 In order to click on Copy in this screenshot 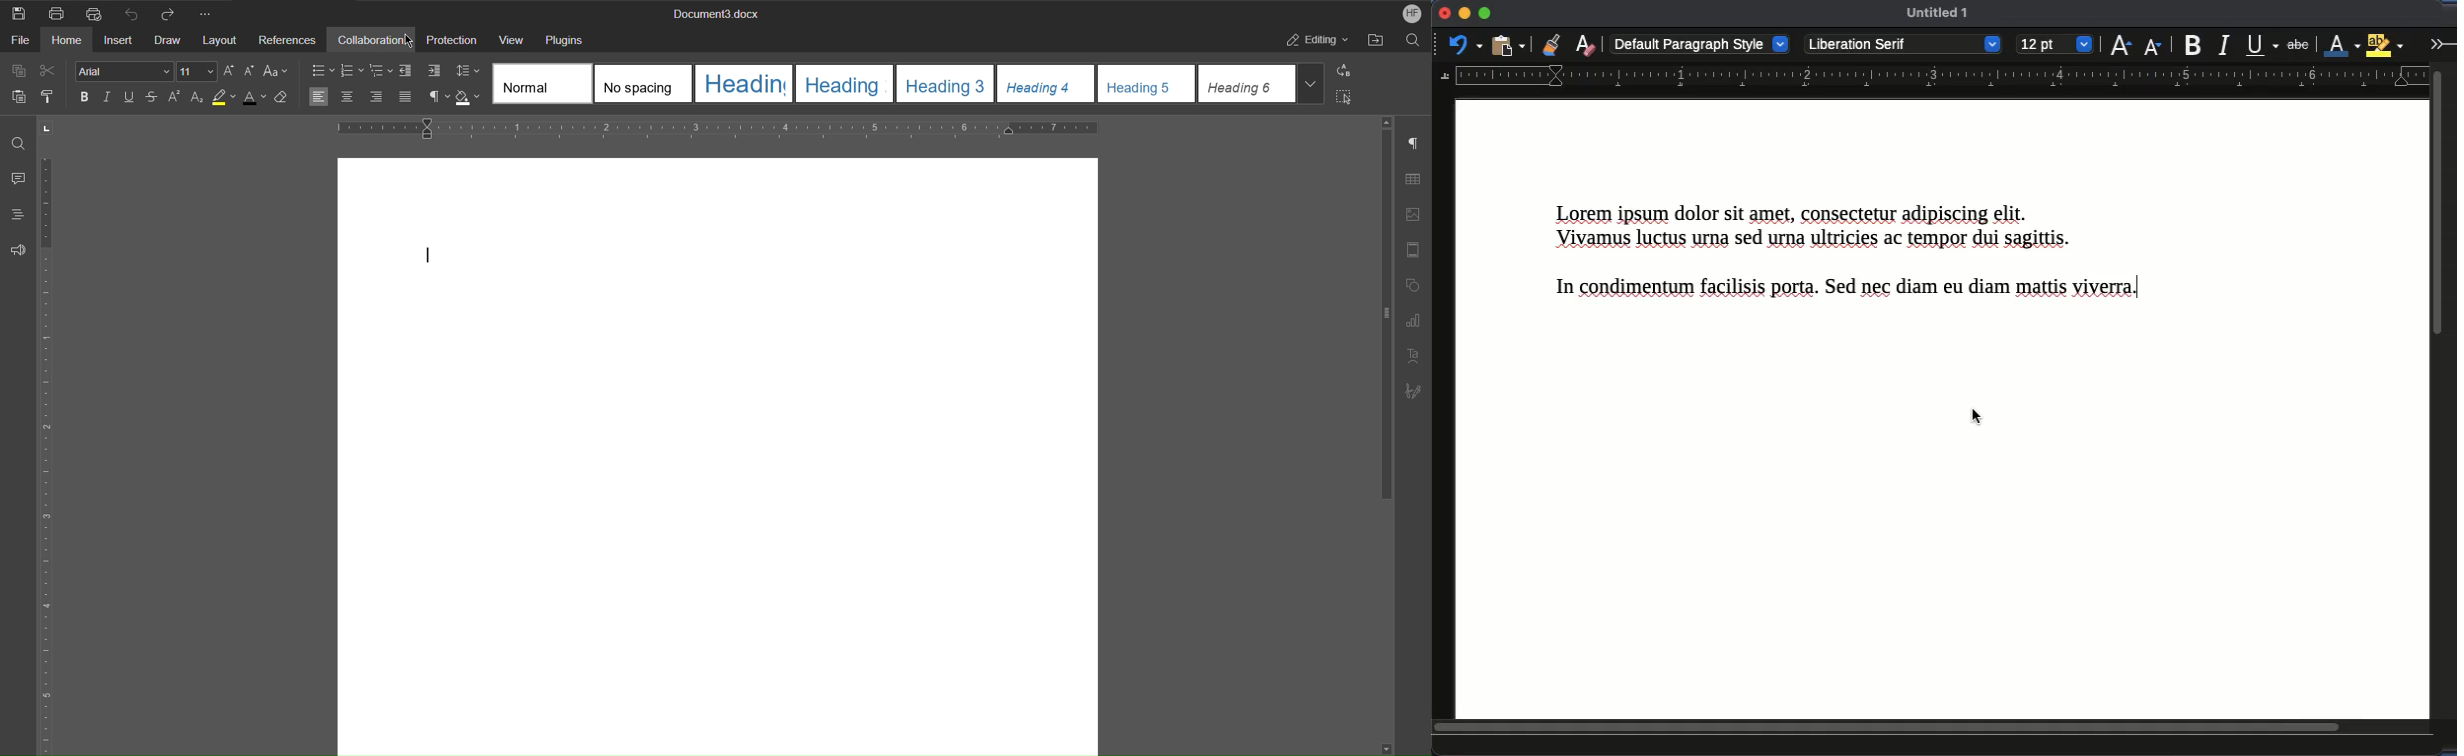, I will do `click(20, 71)`.